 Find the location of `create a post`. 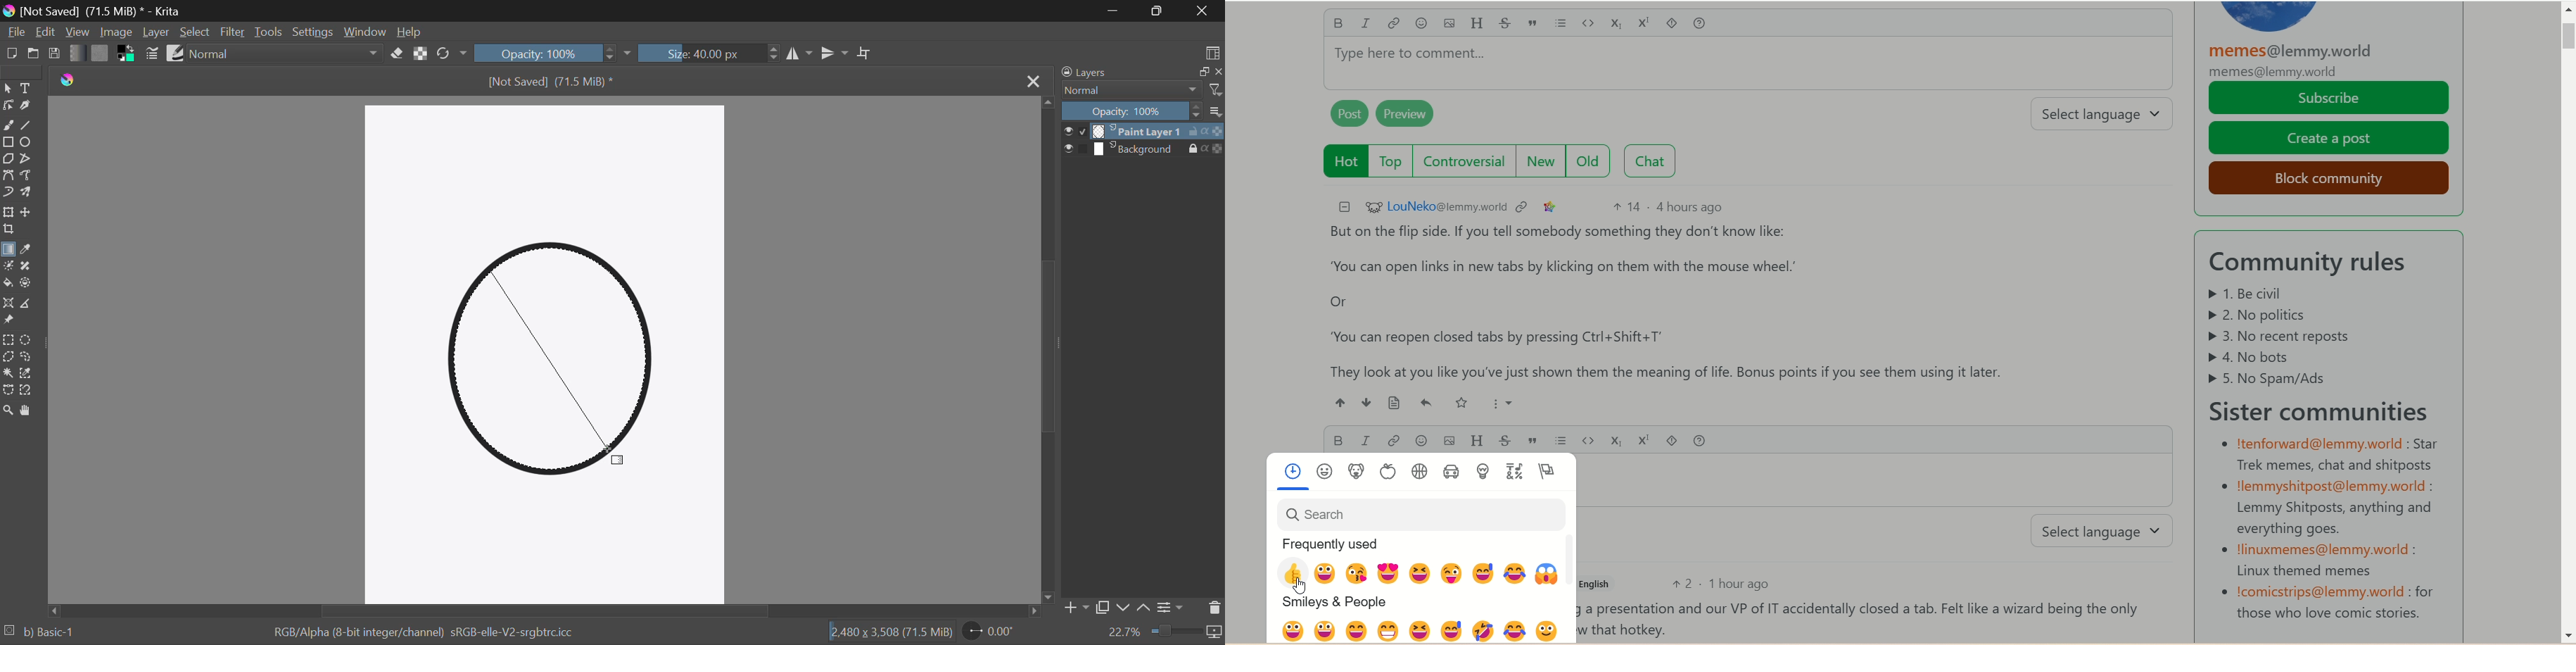

create a post is located at coordinates (2330, 138).